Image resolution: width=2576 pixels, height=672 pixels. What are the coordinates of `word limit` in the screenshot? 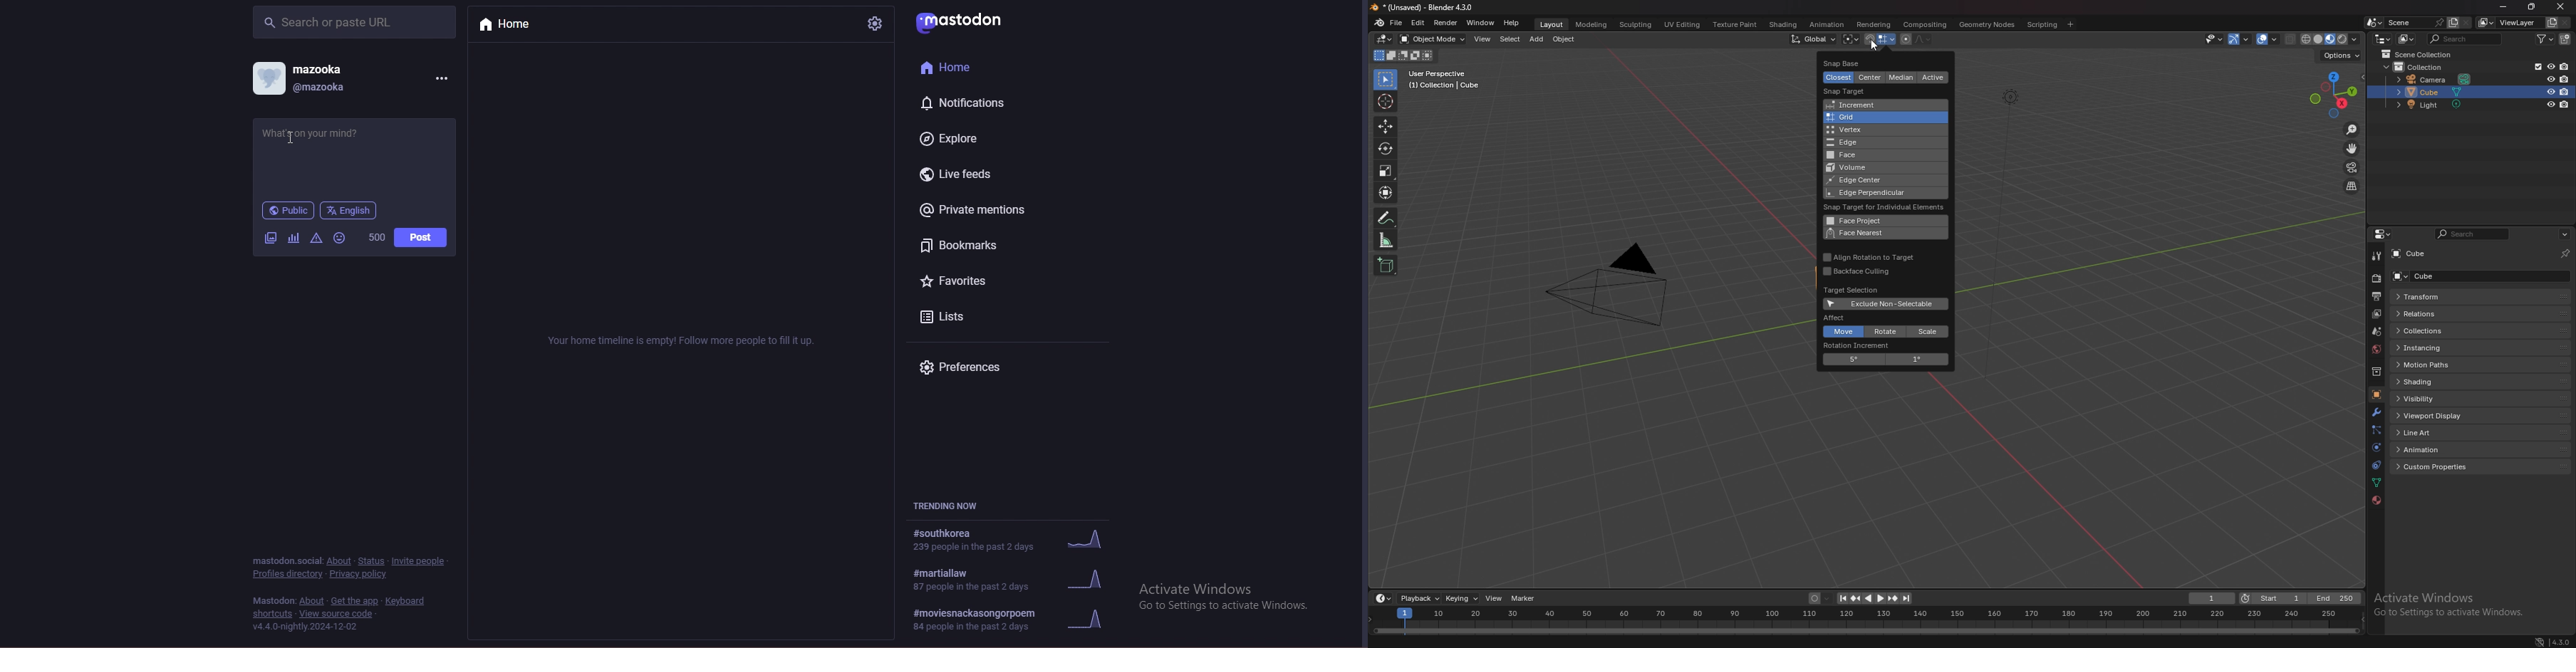 It's located at (376, 236).